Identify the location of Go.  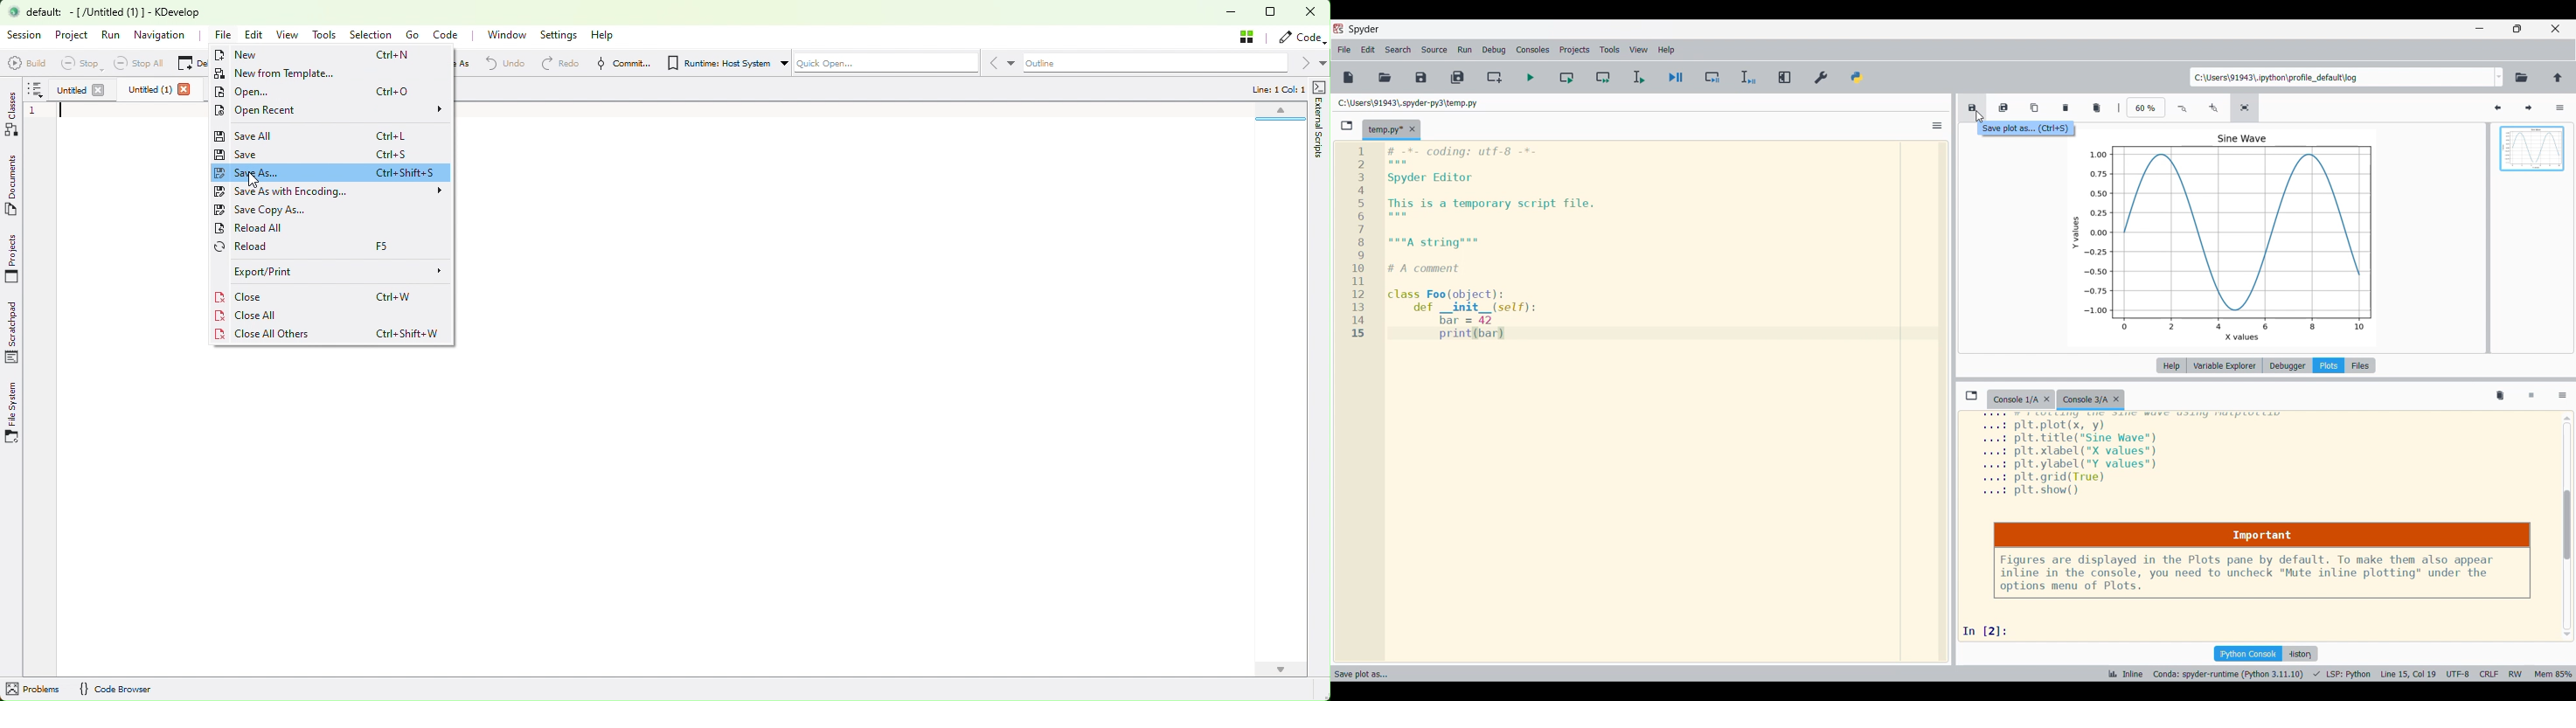
(413, 35).